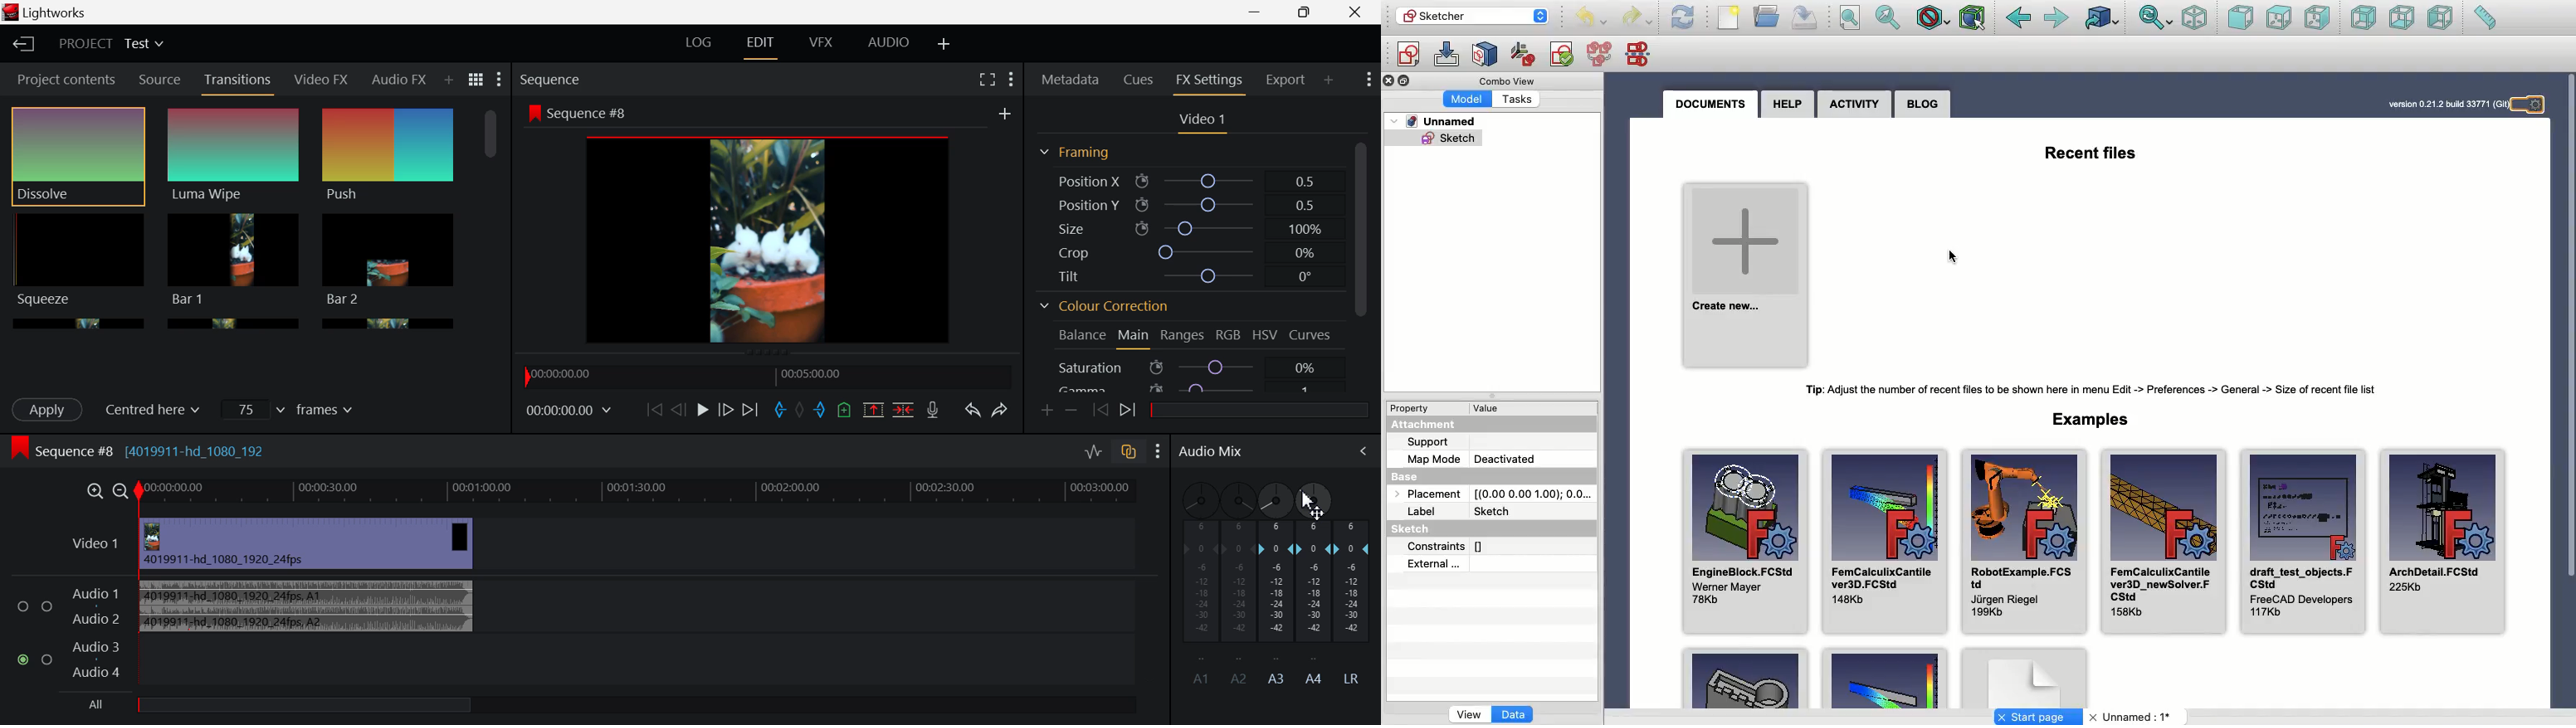 The height and width of the screenshot is (728, 2576). I want to click on Redo, so click(1002, 411).